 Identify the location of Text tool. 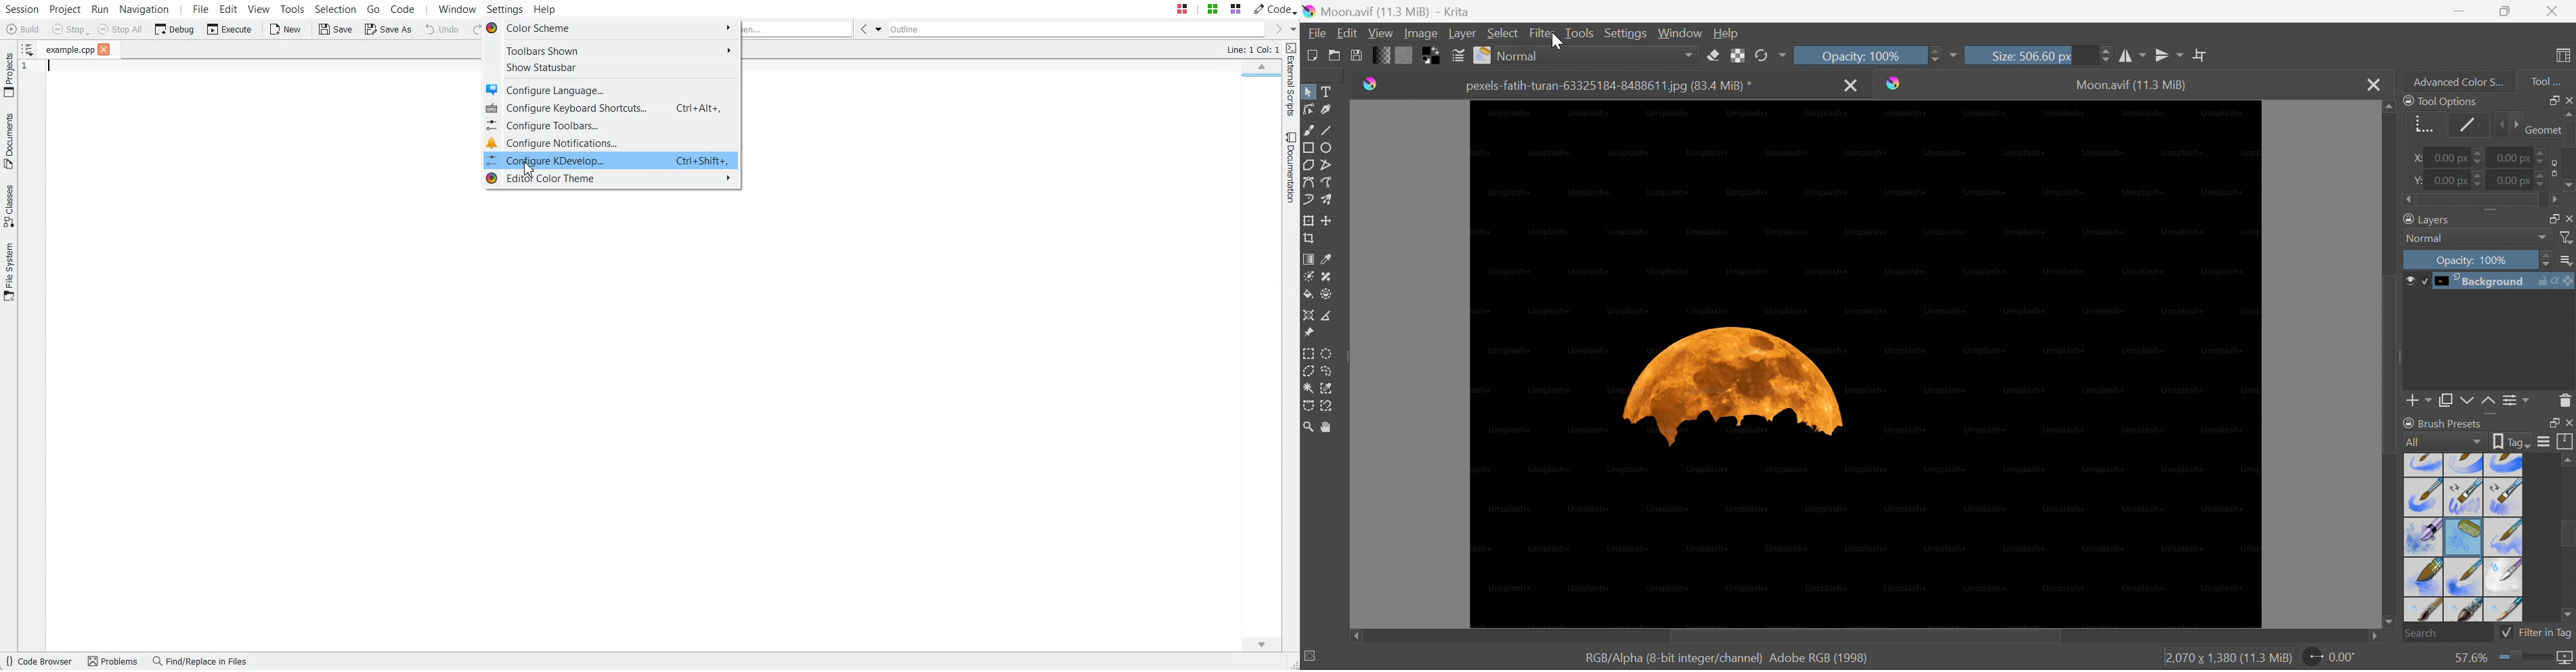
(1326, 91).